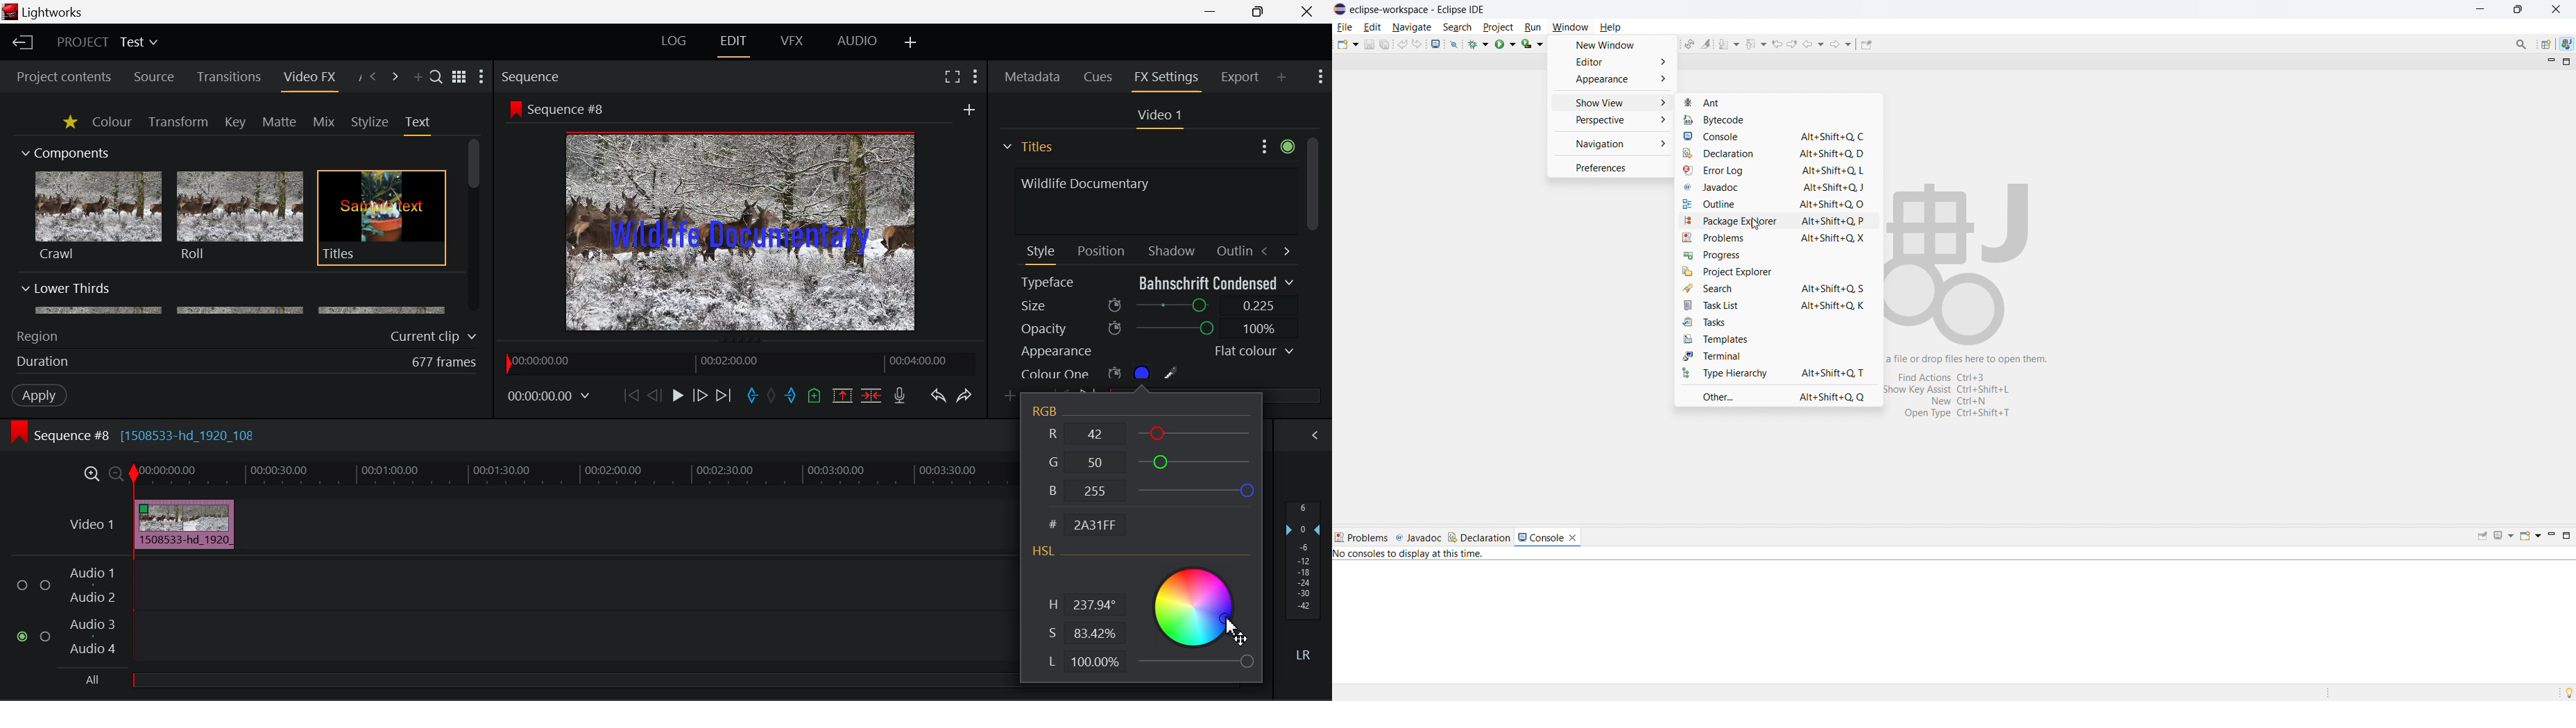 The height and width of the screenshot is (728, 2576). Describe the element at coordinates (21, 43) in the screenshot. I see `Back to Homepage` at that location.